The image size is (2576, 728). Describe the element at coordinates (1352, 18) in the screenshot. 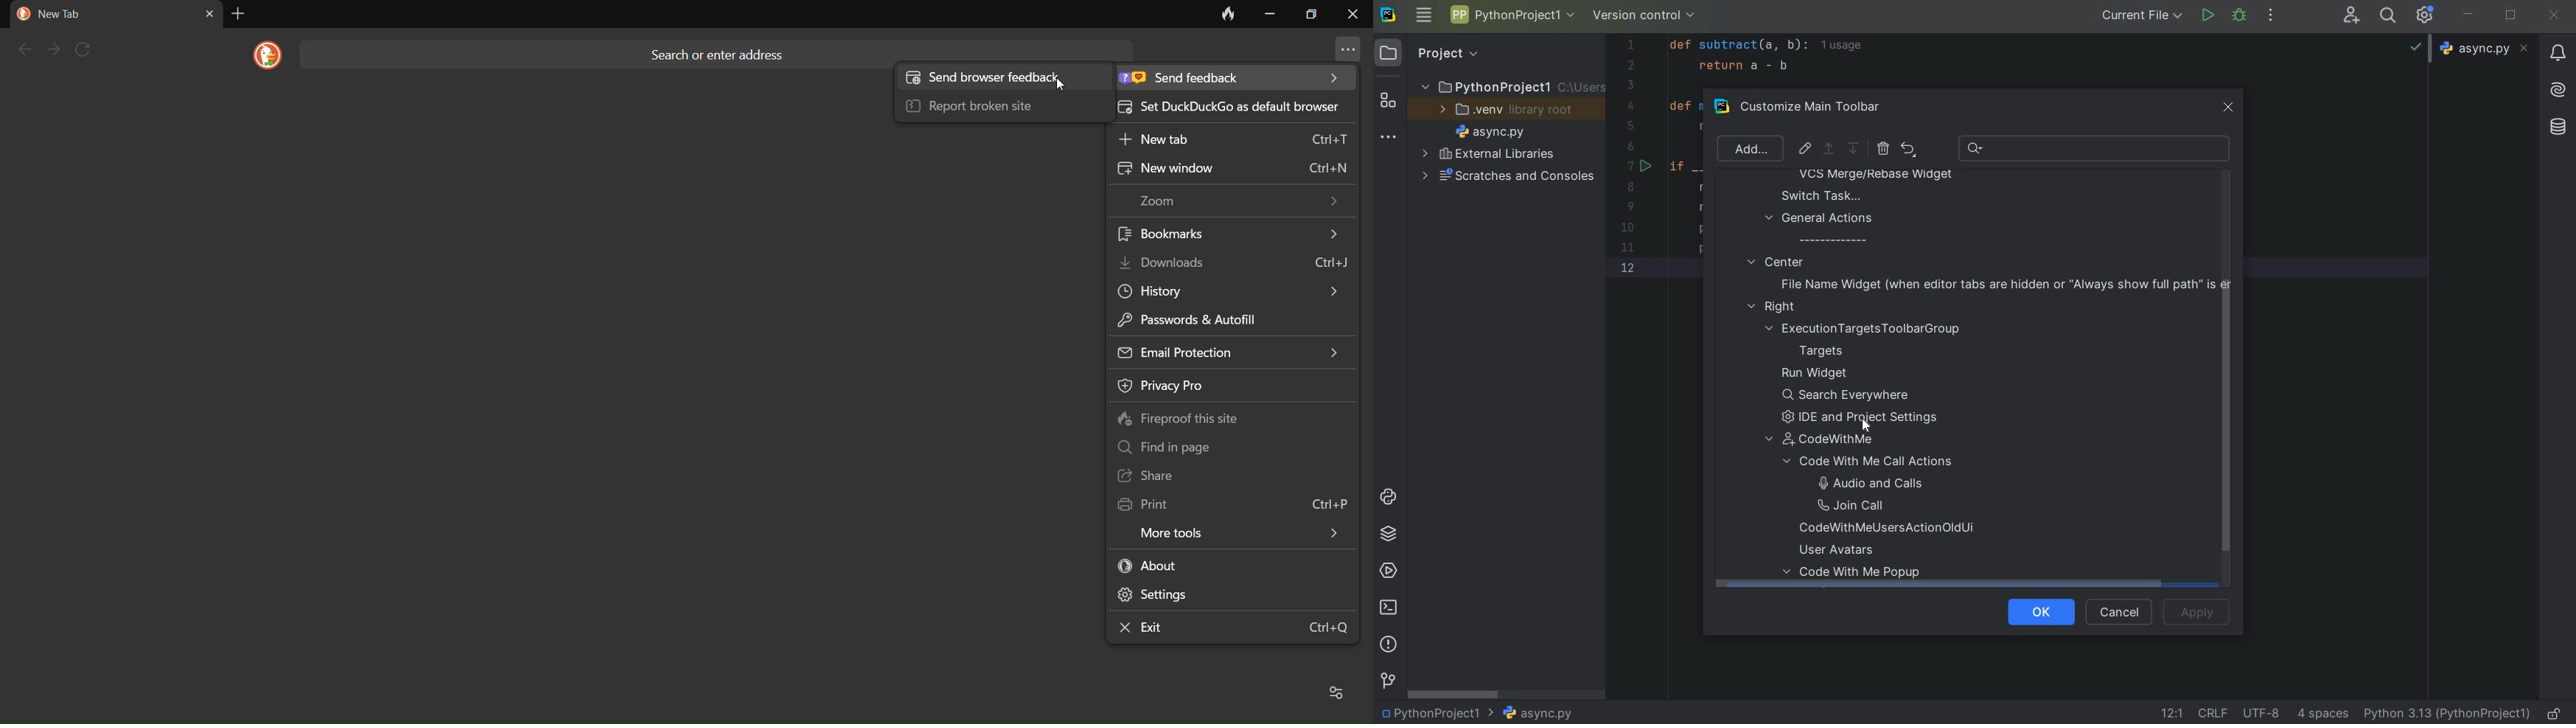

I see `close` at that location.